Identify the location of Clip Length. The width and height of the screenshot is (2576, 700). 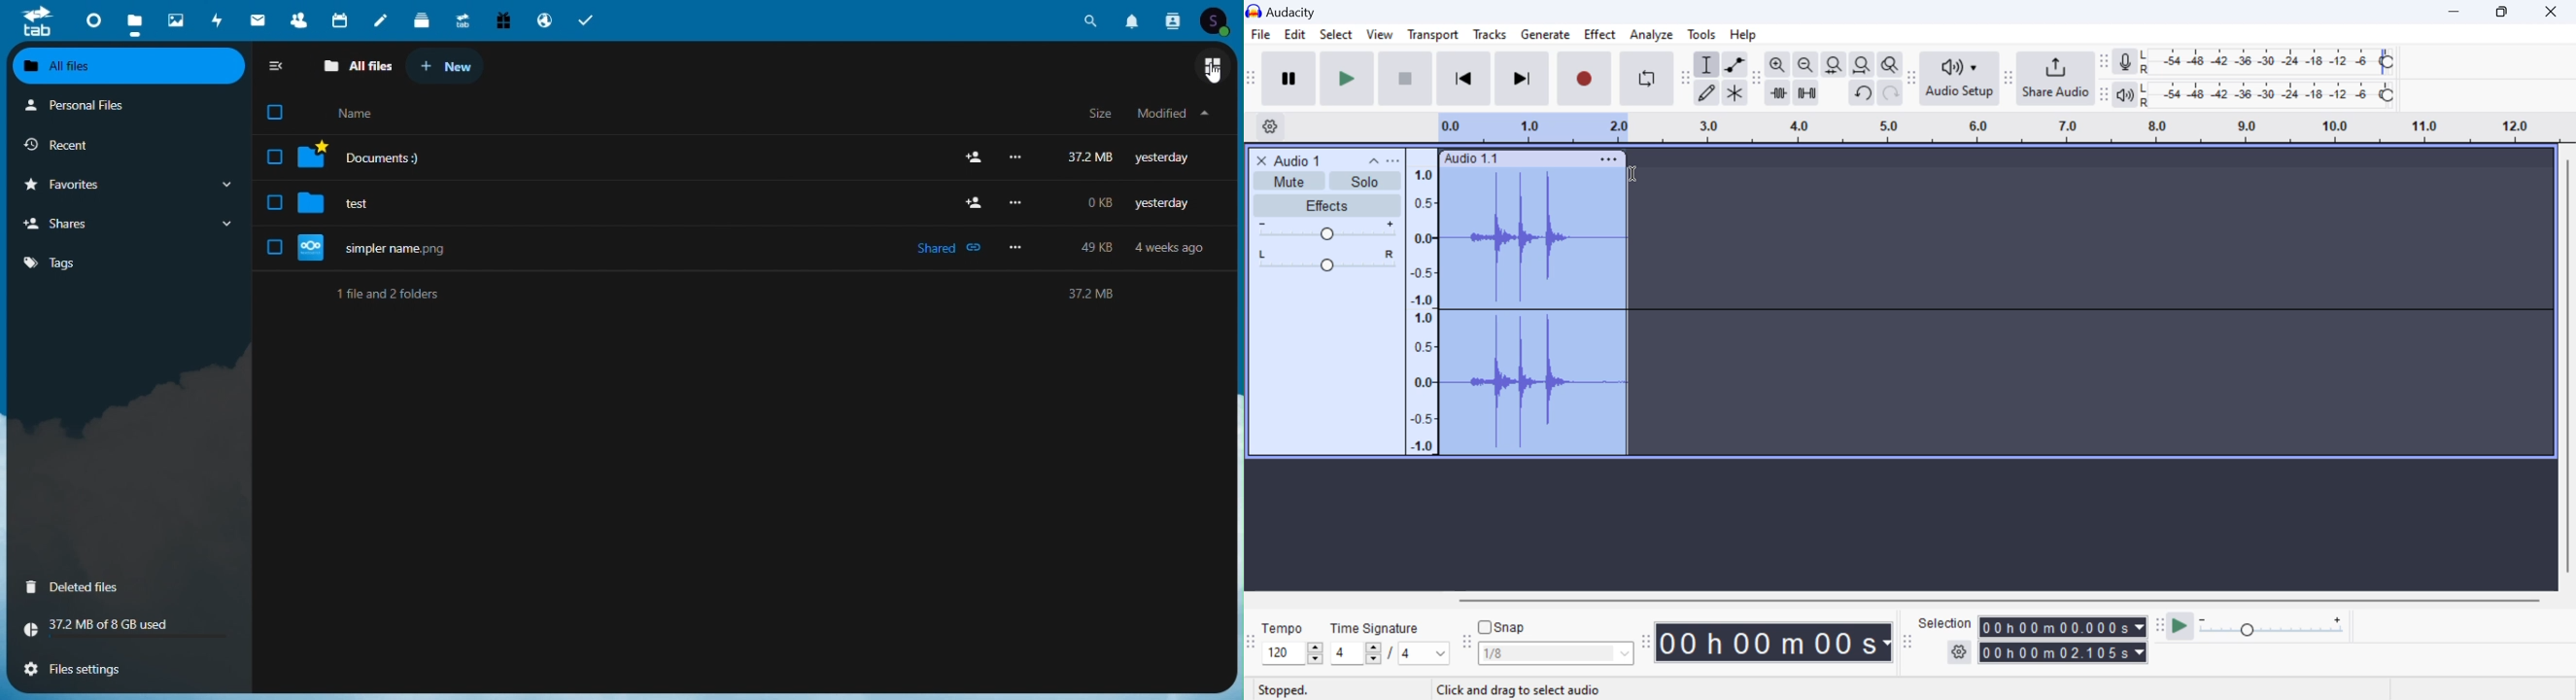
(1777, 642).